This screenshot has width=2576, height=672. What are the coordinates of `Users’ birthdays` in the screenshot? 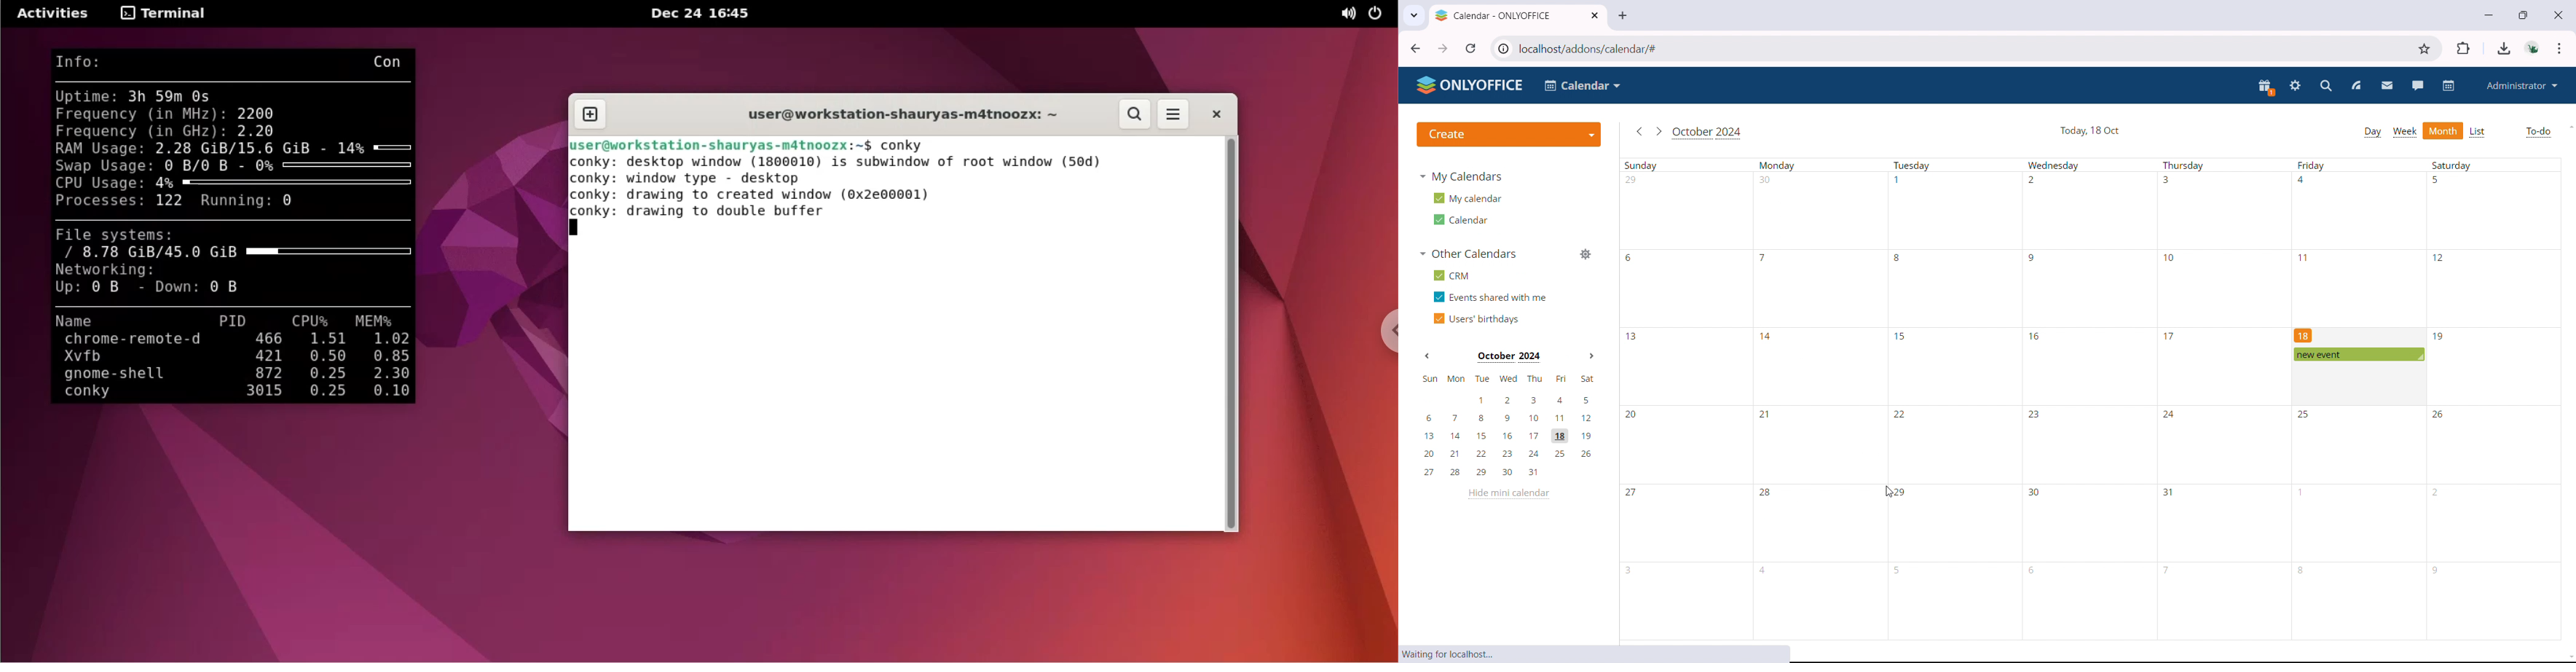 It's located at (1475, 318).